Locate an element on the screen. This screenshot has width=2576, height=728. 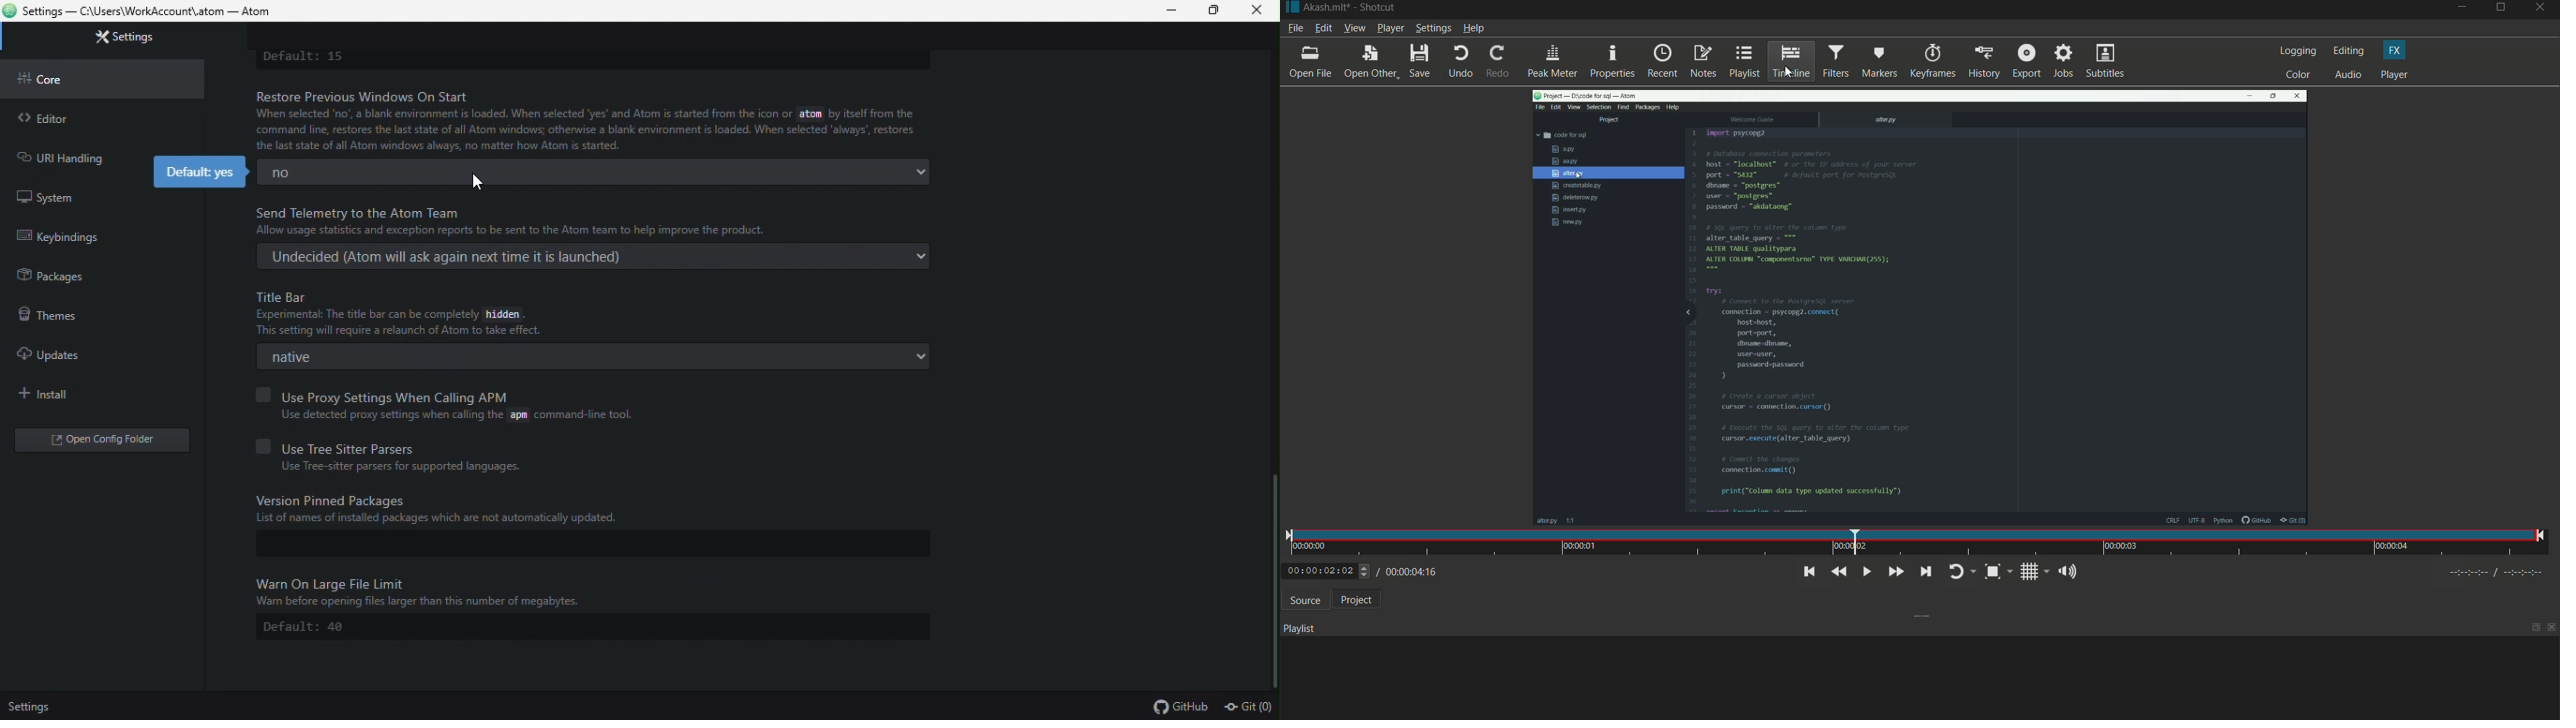
no is located at coordinates (595, 170).